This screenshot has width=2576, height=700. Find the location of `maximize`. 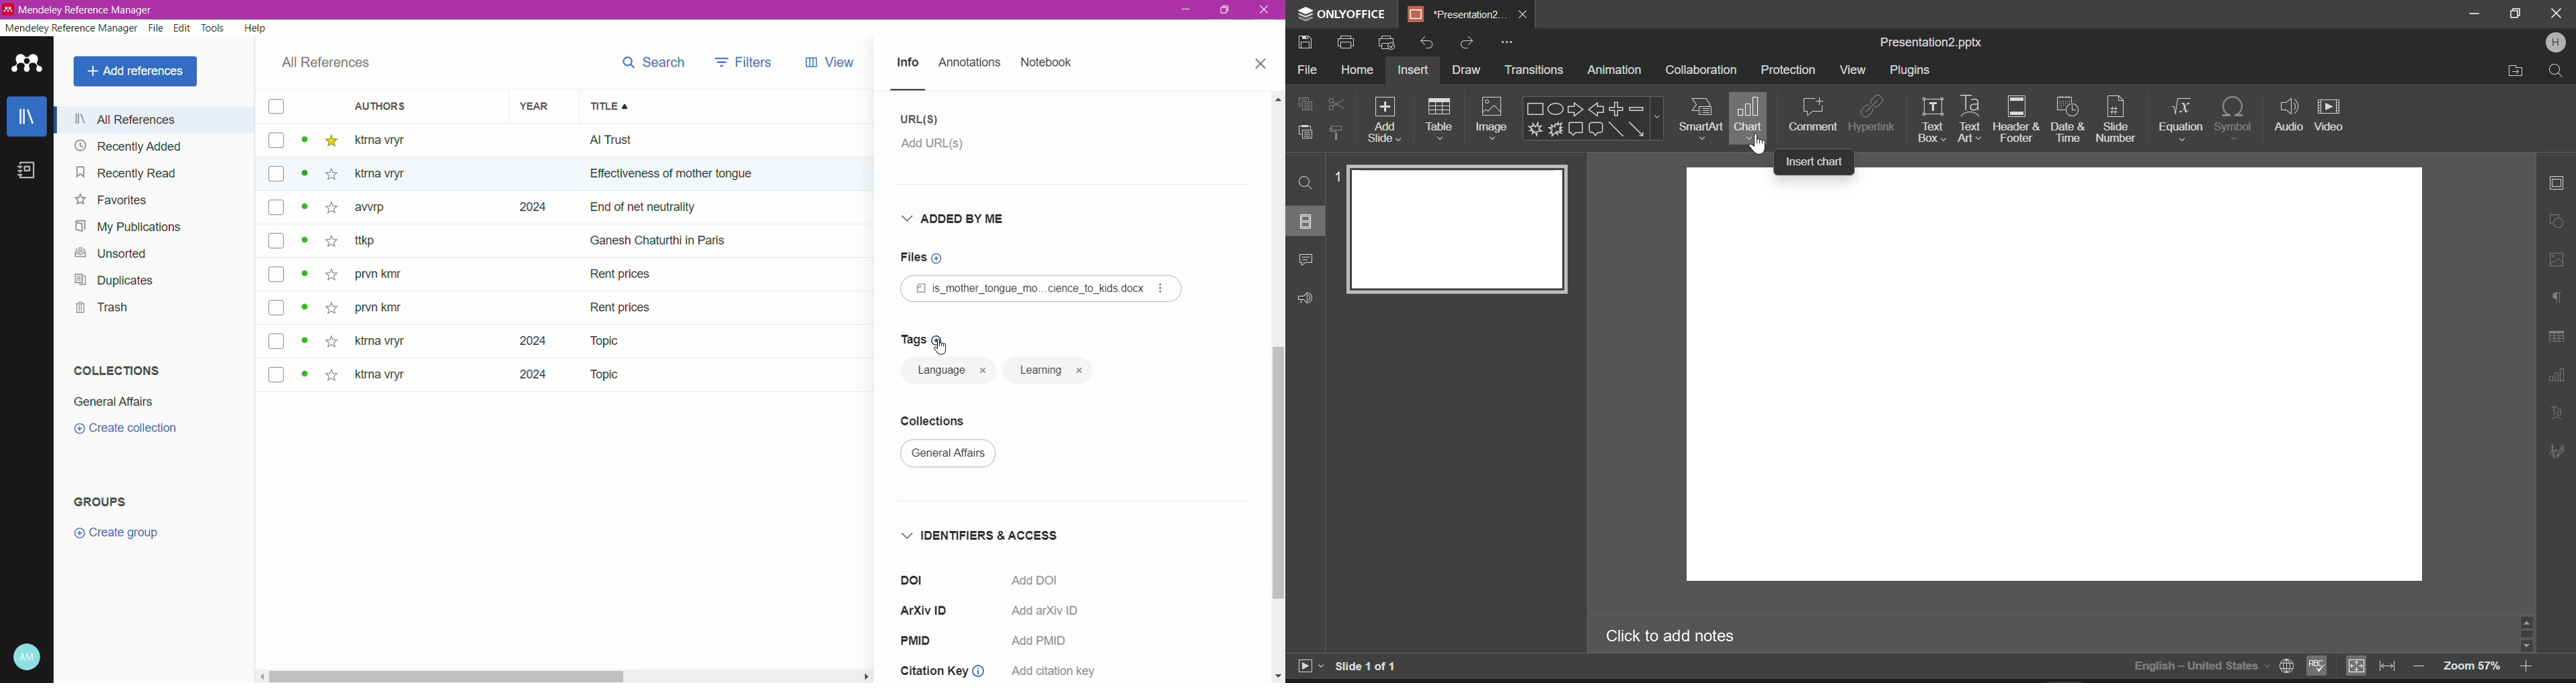

maximize is located at coordinates (1221, 15).